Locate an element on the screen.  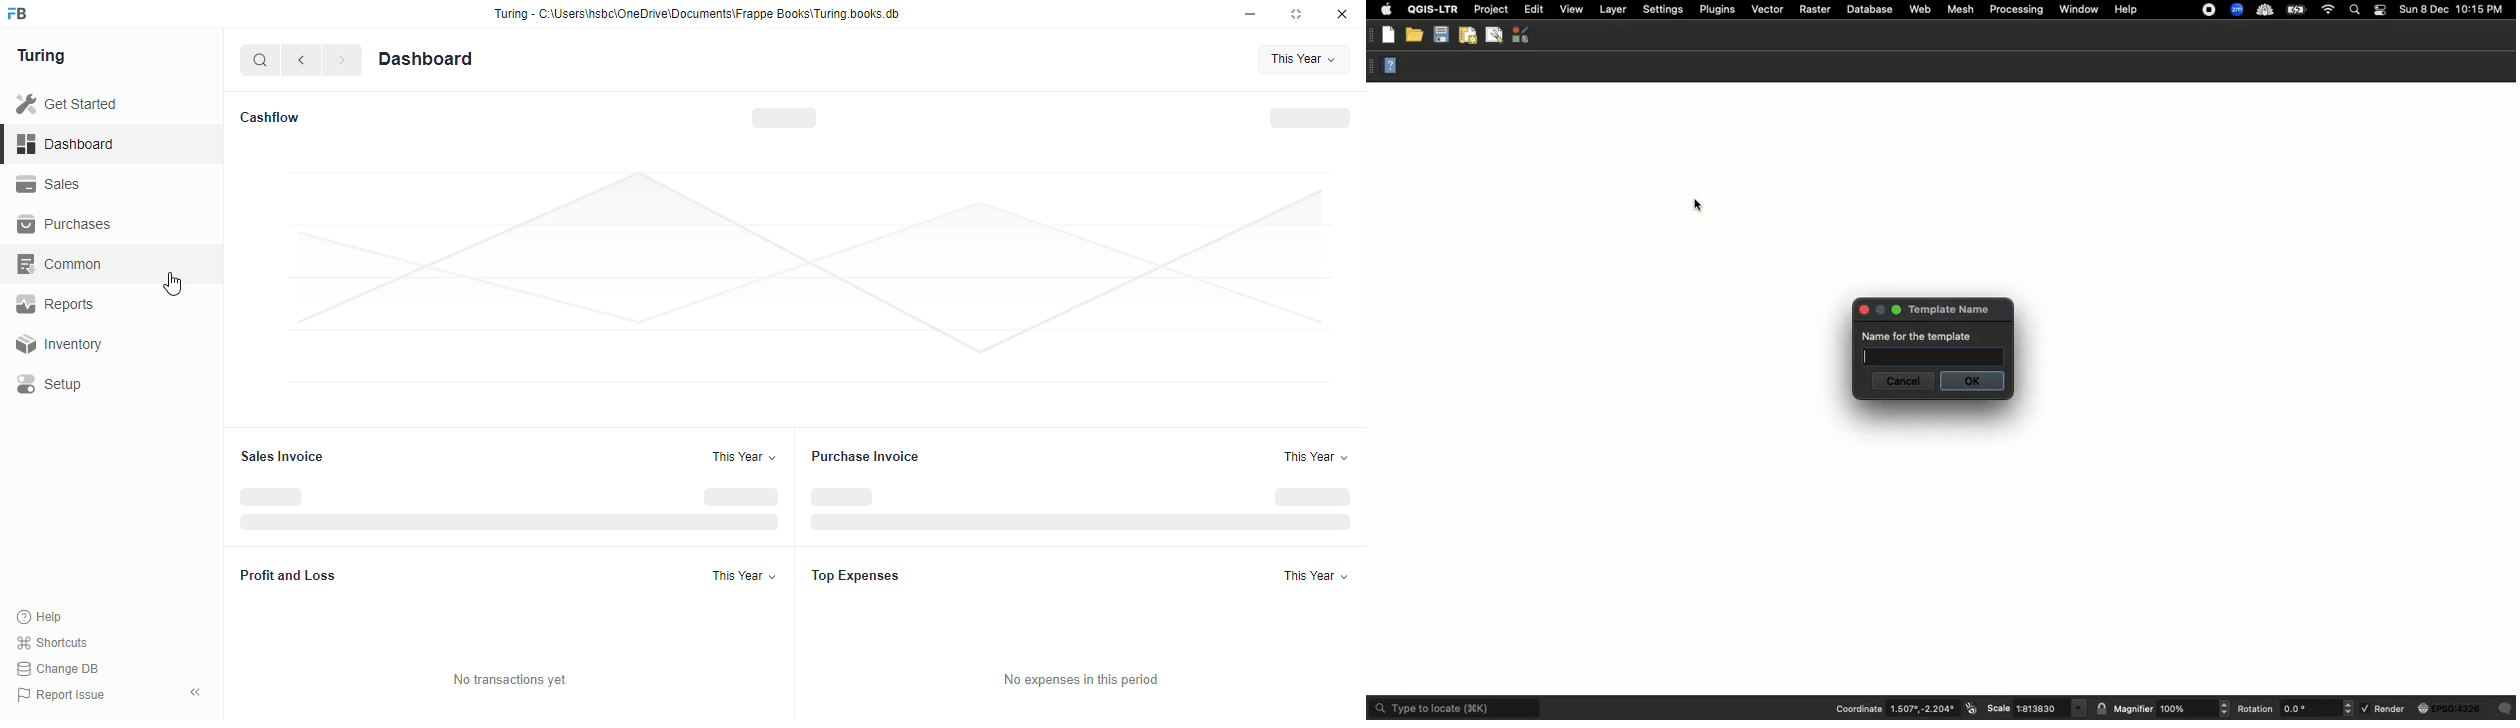
no transactions yet is located at coordinates (511, 680).